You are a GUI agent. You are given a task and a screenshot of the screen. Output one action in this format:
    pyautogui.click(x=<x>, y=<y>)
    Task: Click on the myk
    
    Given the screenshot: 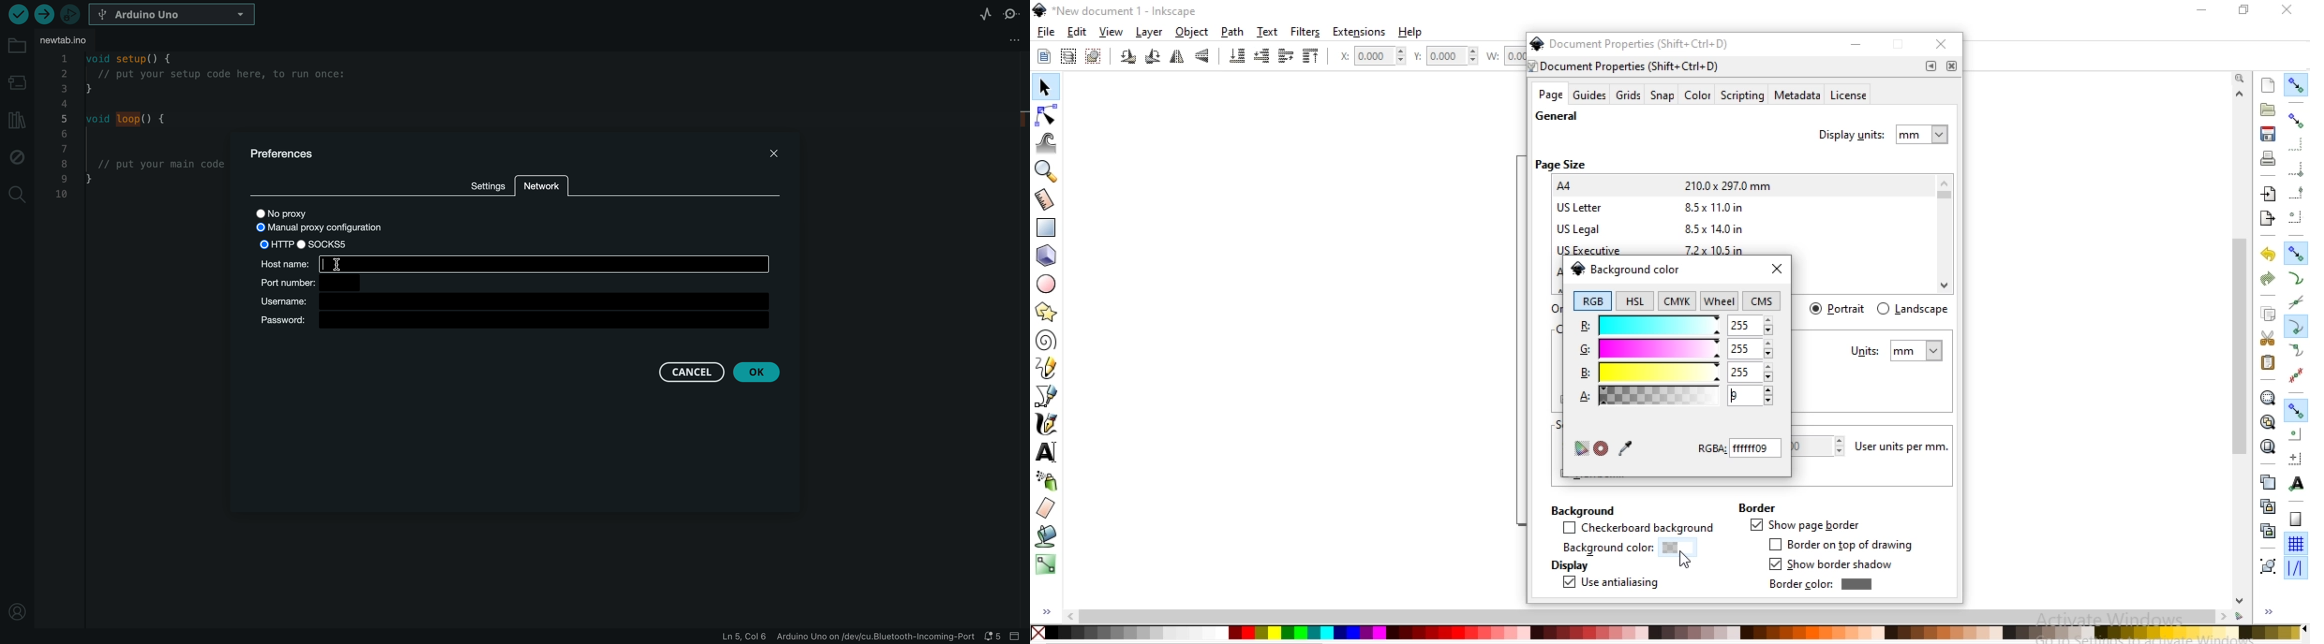 What is the action you would take?
    pyautogui.click(x=1680, y=300)
    